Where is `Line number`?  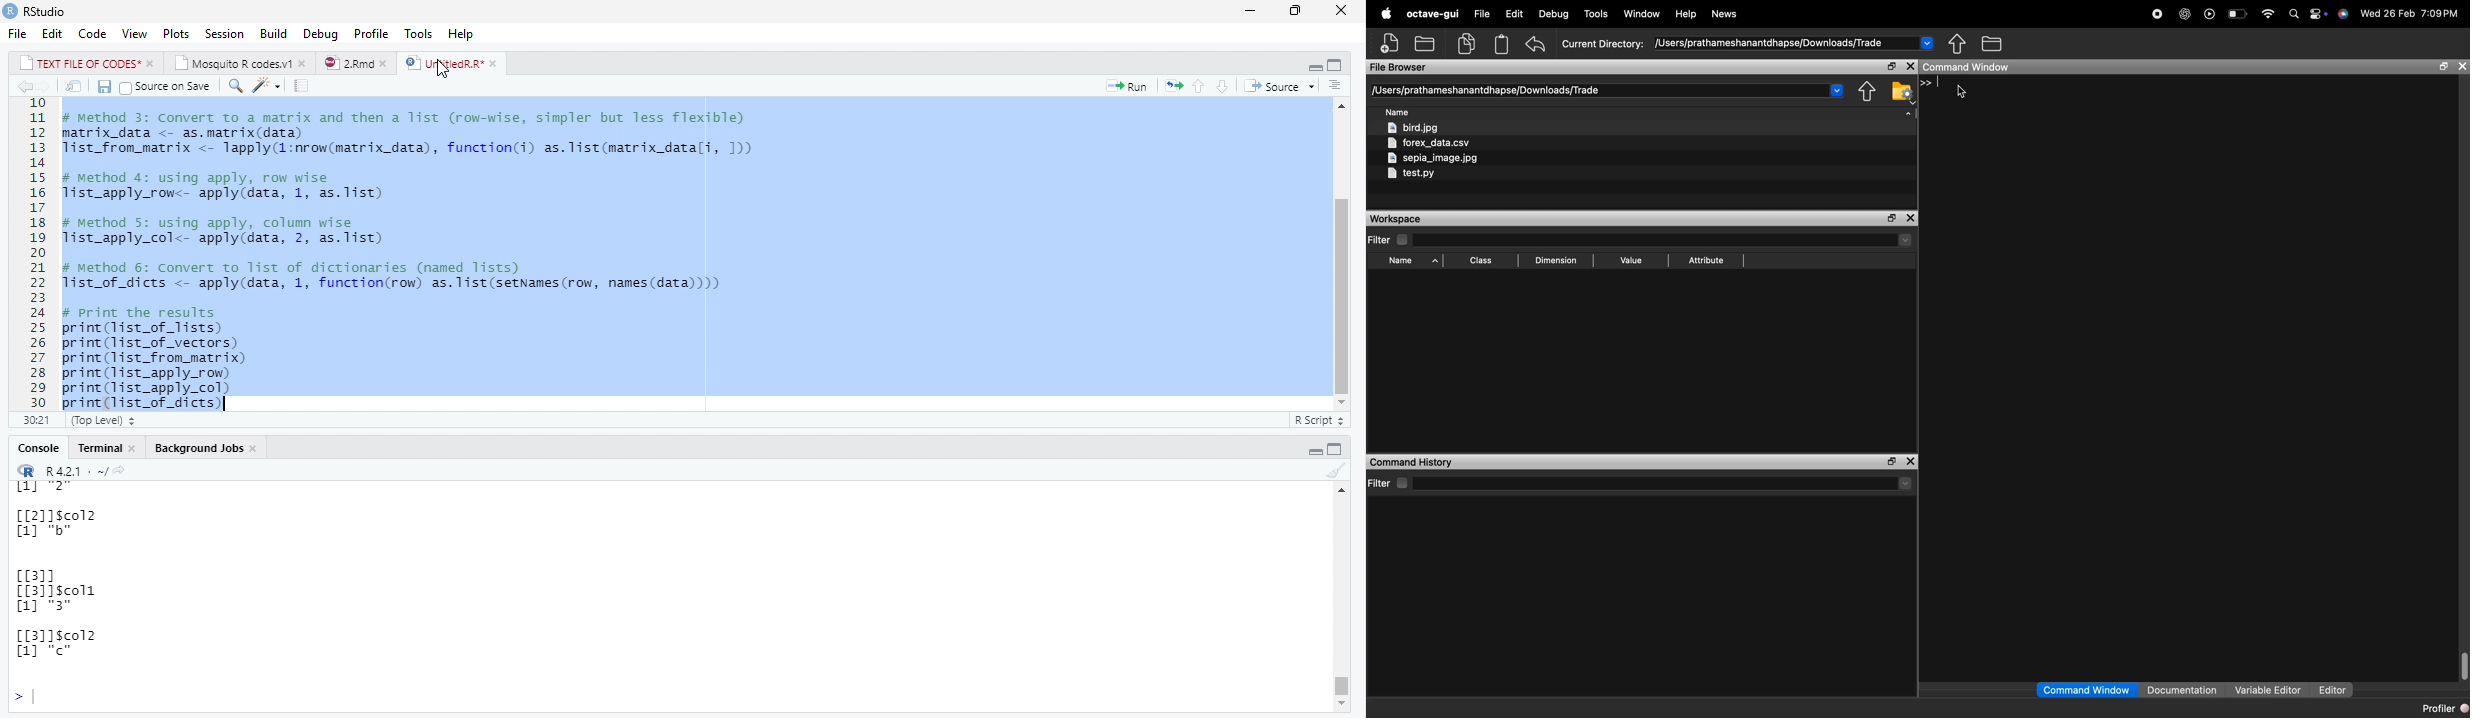 Line number is located at coordinates (35, 254).